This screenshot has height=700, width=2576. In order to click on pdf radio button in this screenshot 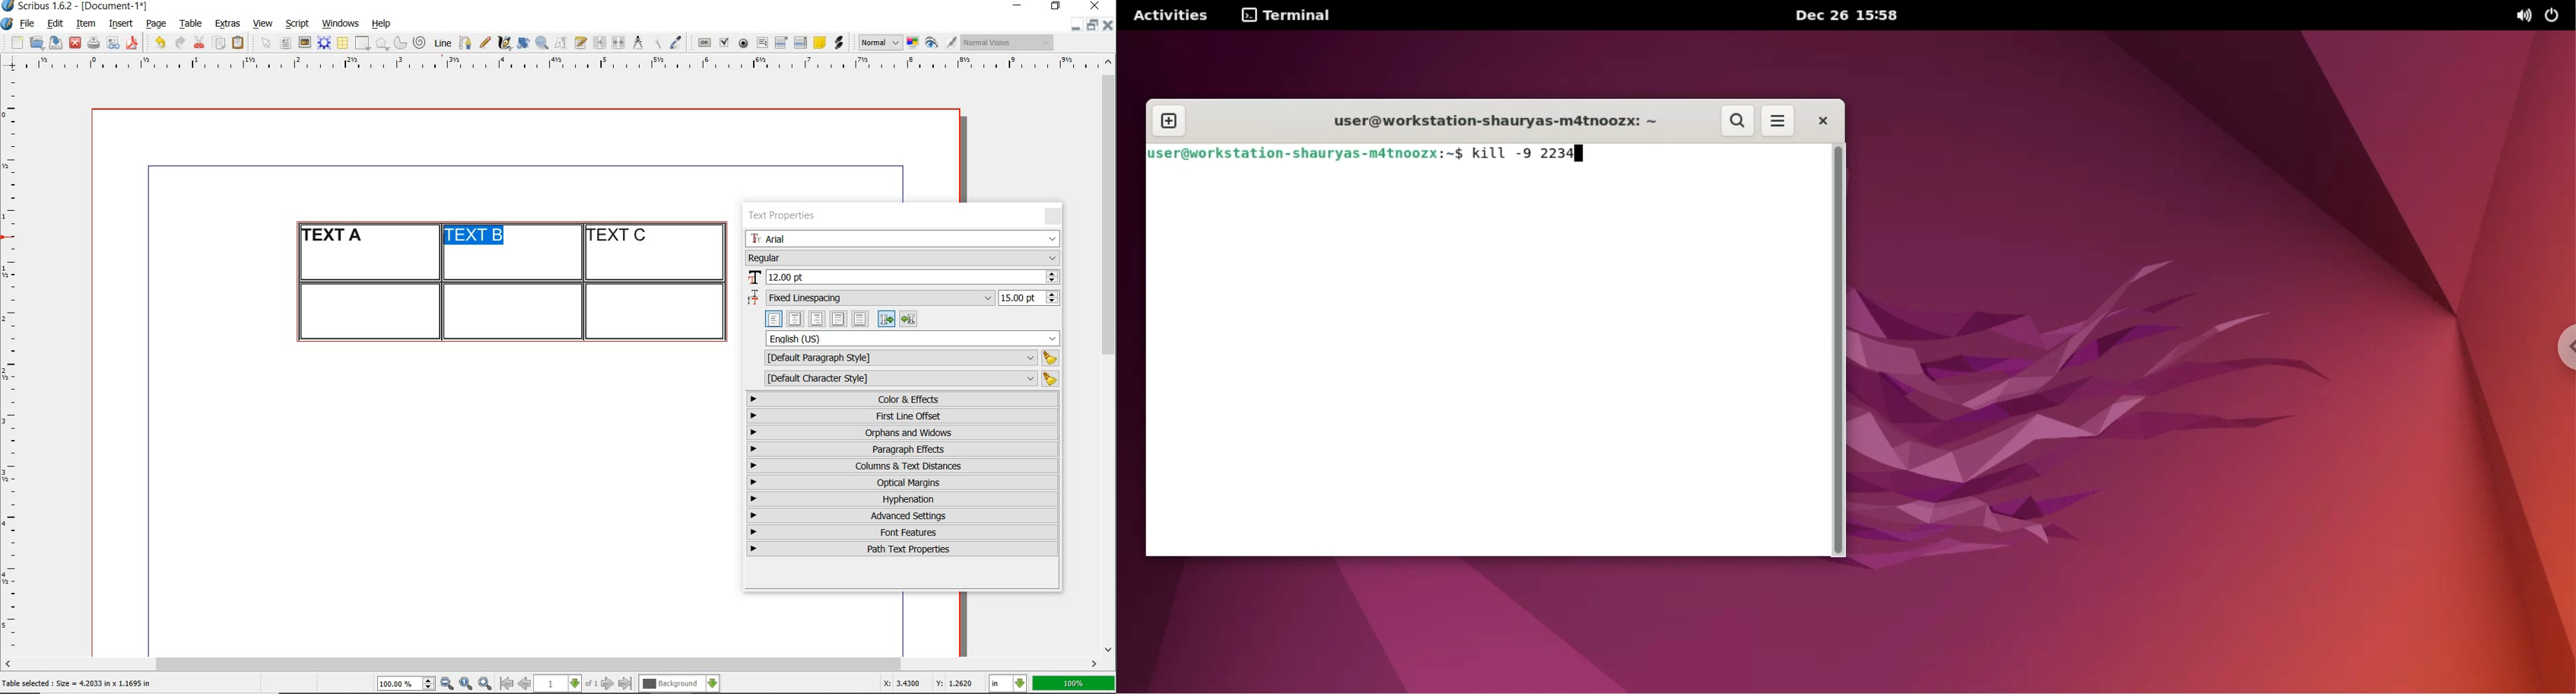, I will do `click(743, 45)`.